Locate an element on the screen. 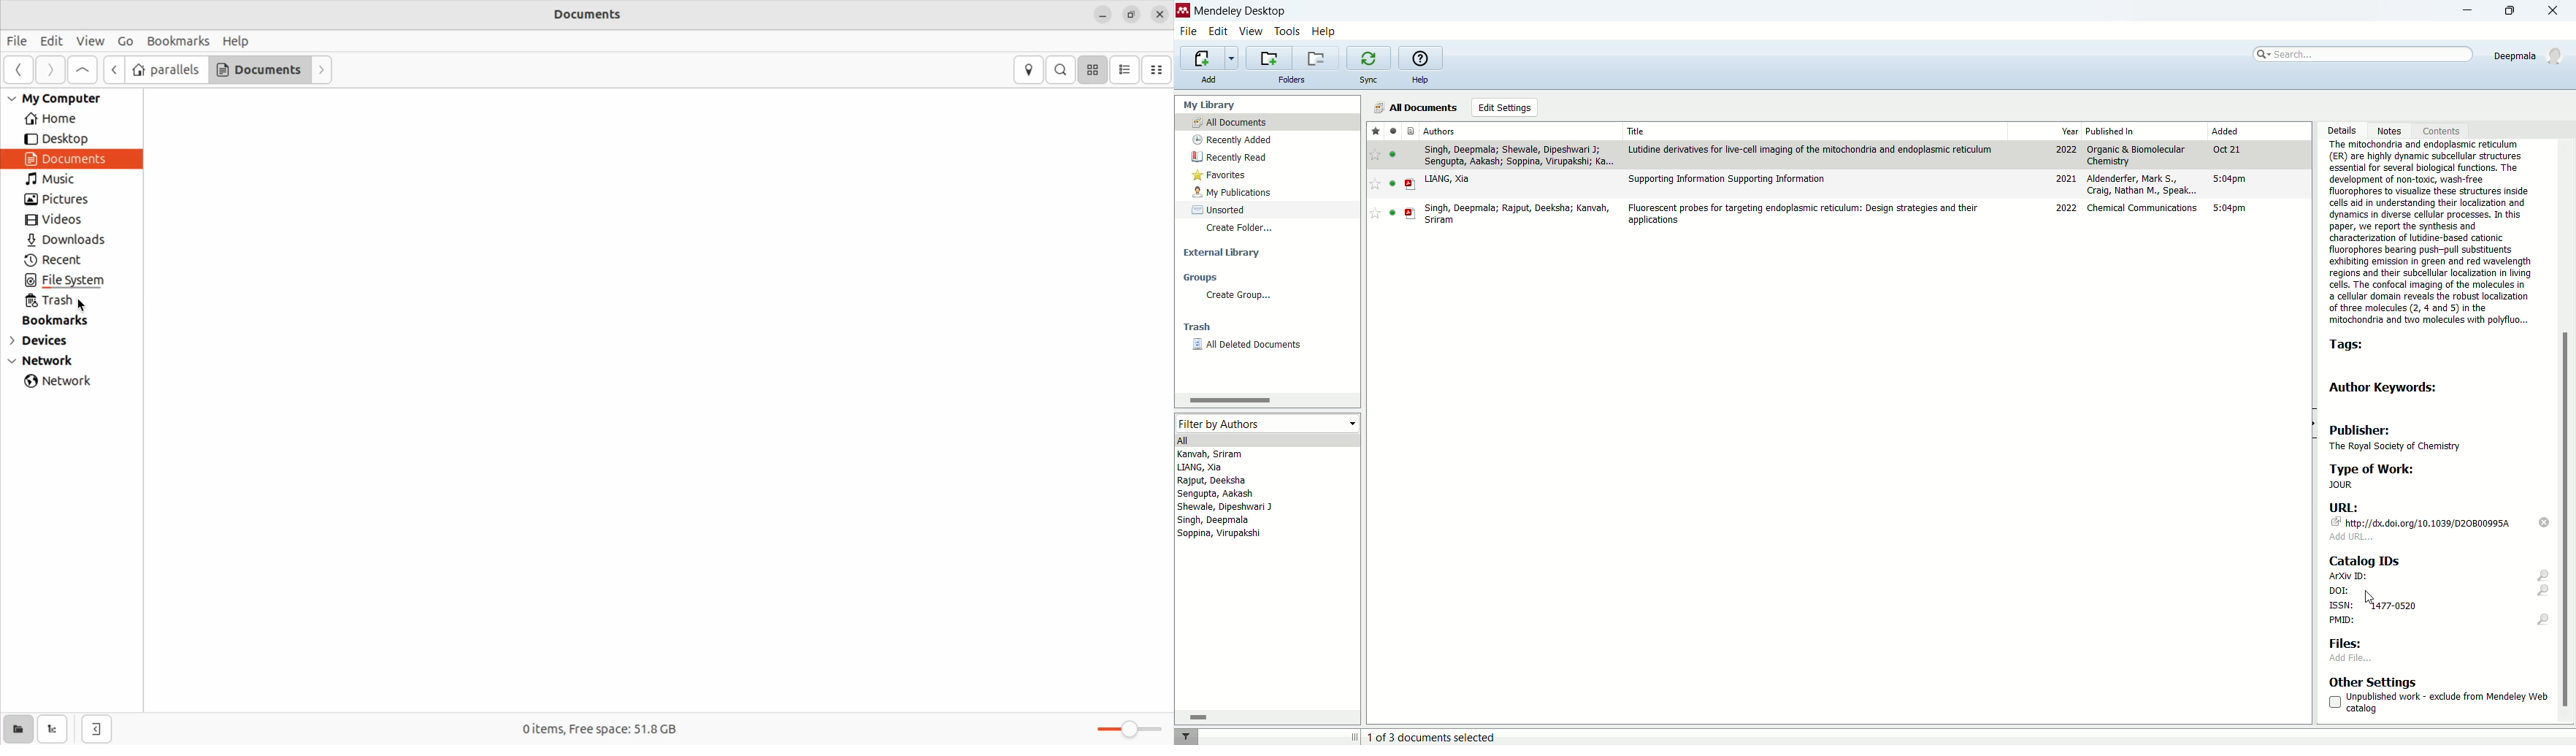 The width and height of the screenshot is (2576, 756). search is located at coordinates (1061, 70).